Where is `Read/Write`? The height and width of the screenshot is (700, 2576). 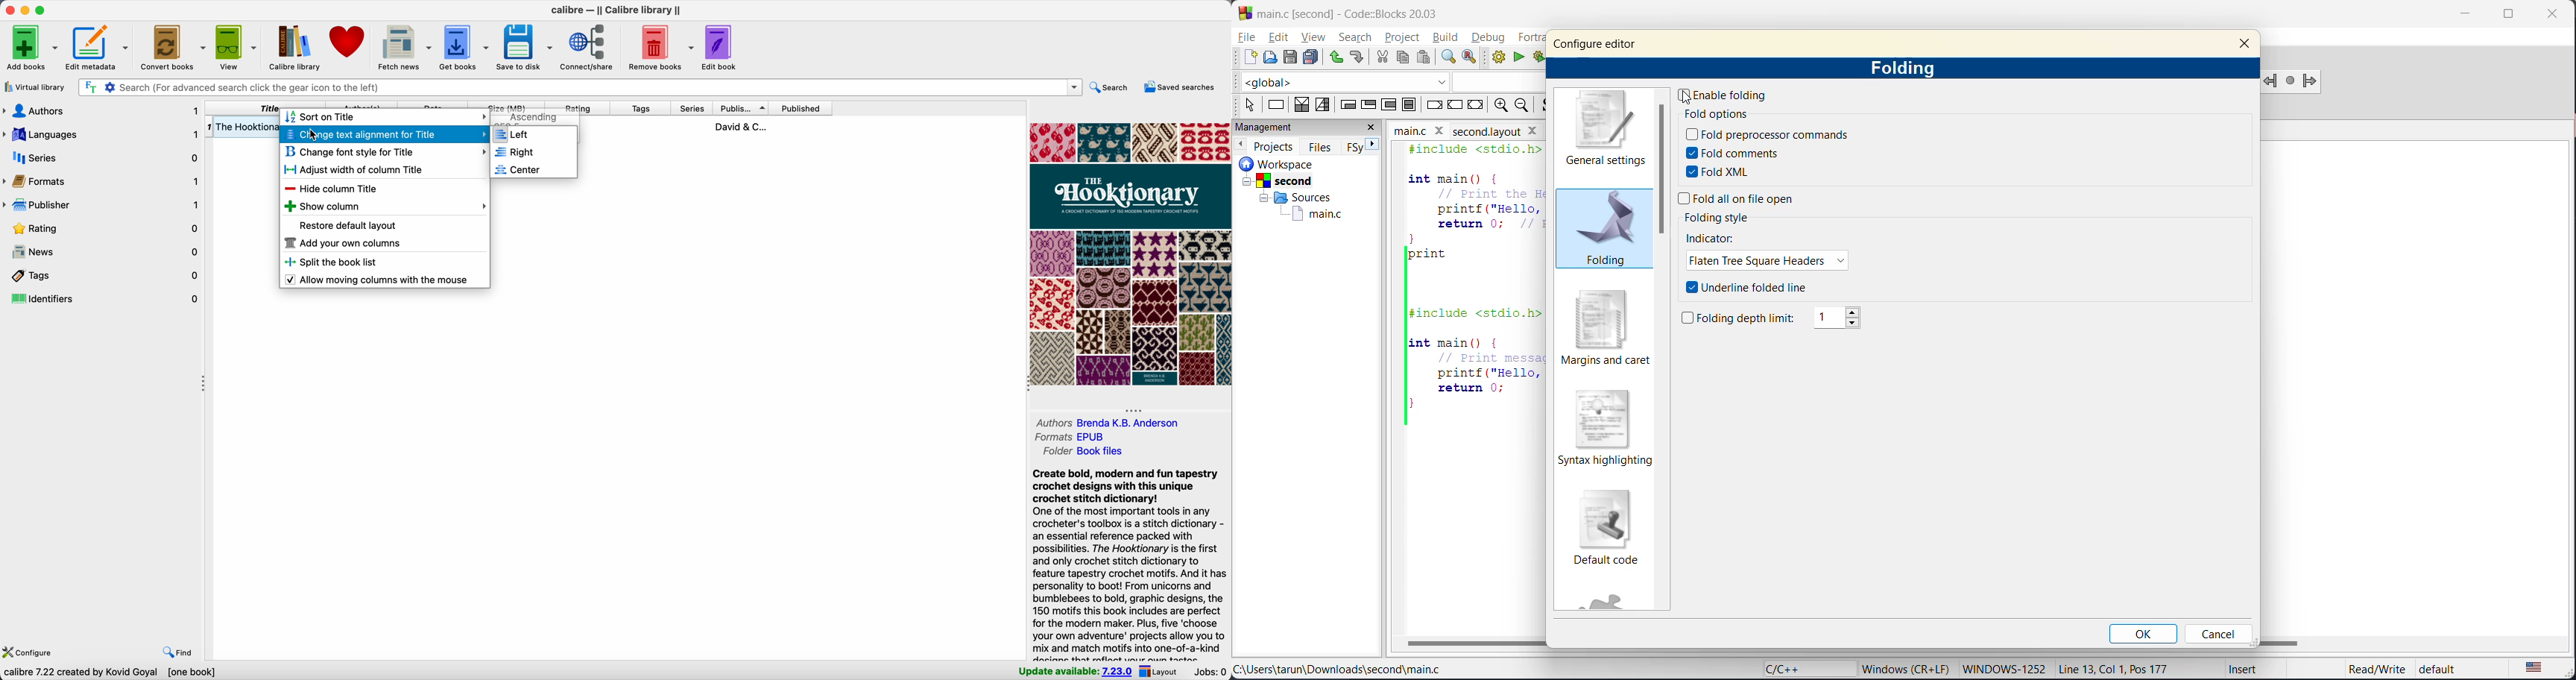
Read/Write is located at coordinates (2361, 669).